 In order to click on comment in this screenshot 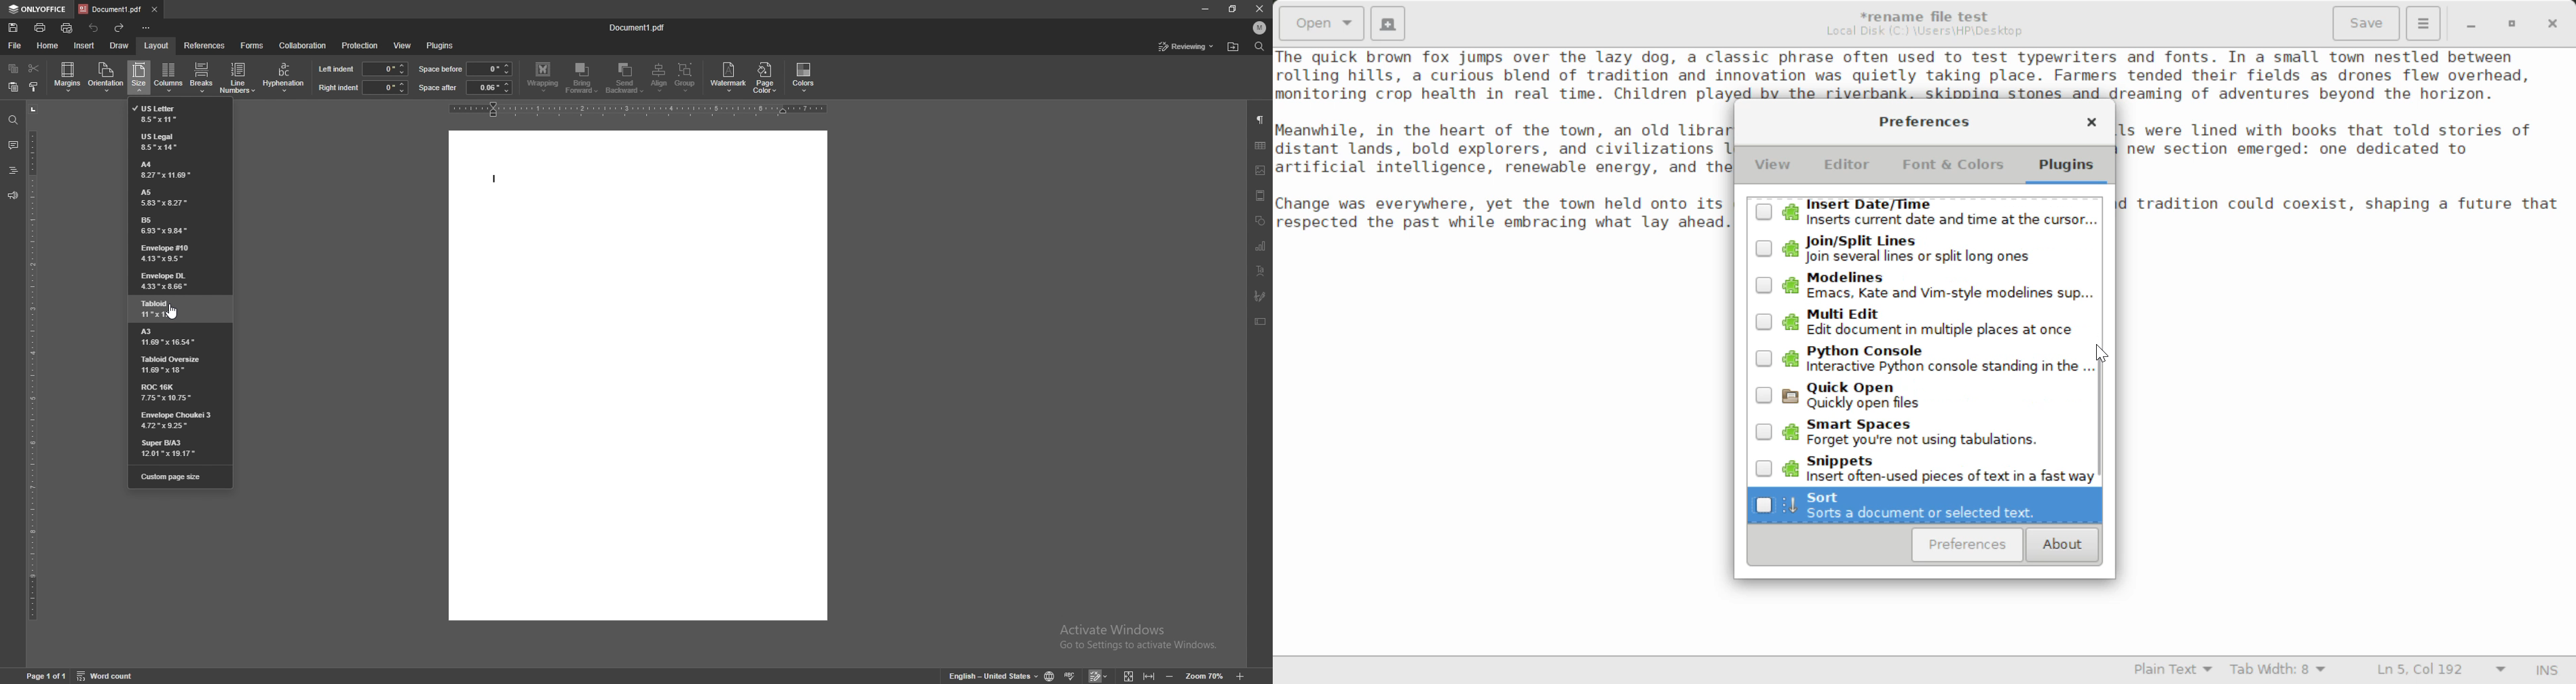, I will do `click(13, 146)`.